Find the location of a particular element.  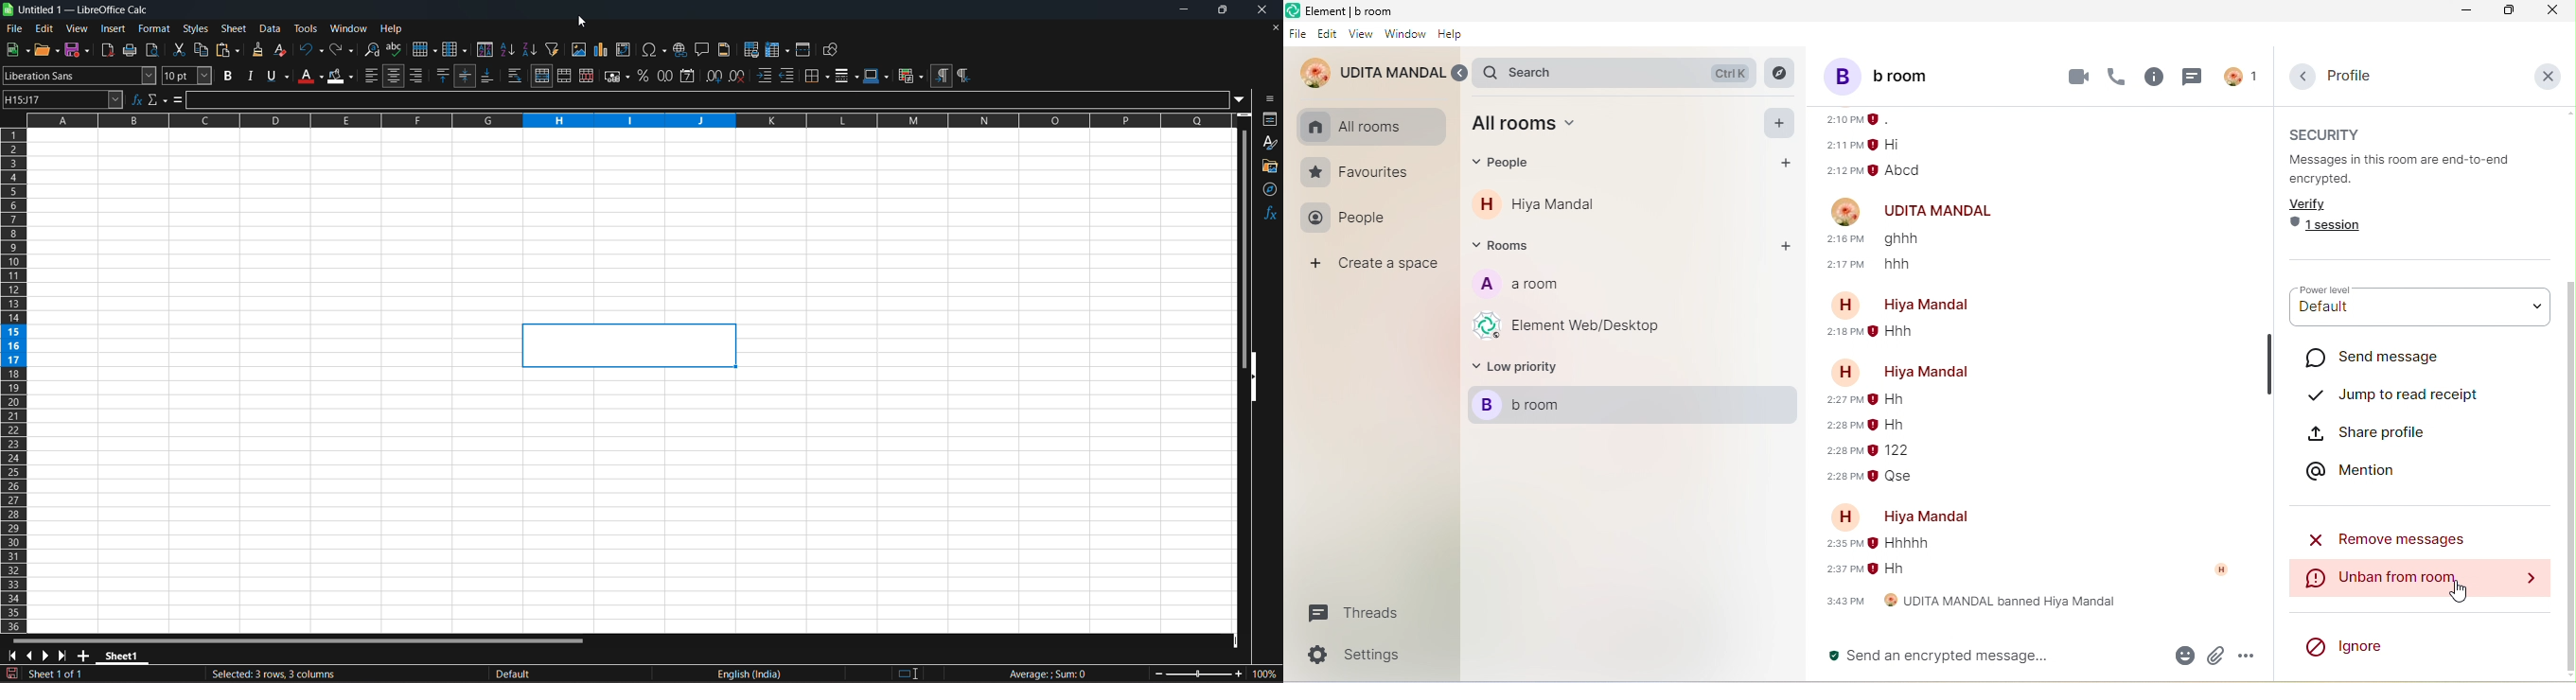

scroll to first sheet is located at coordinates (14, 656).